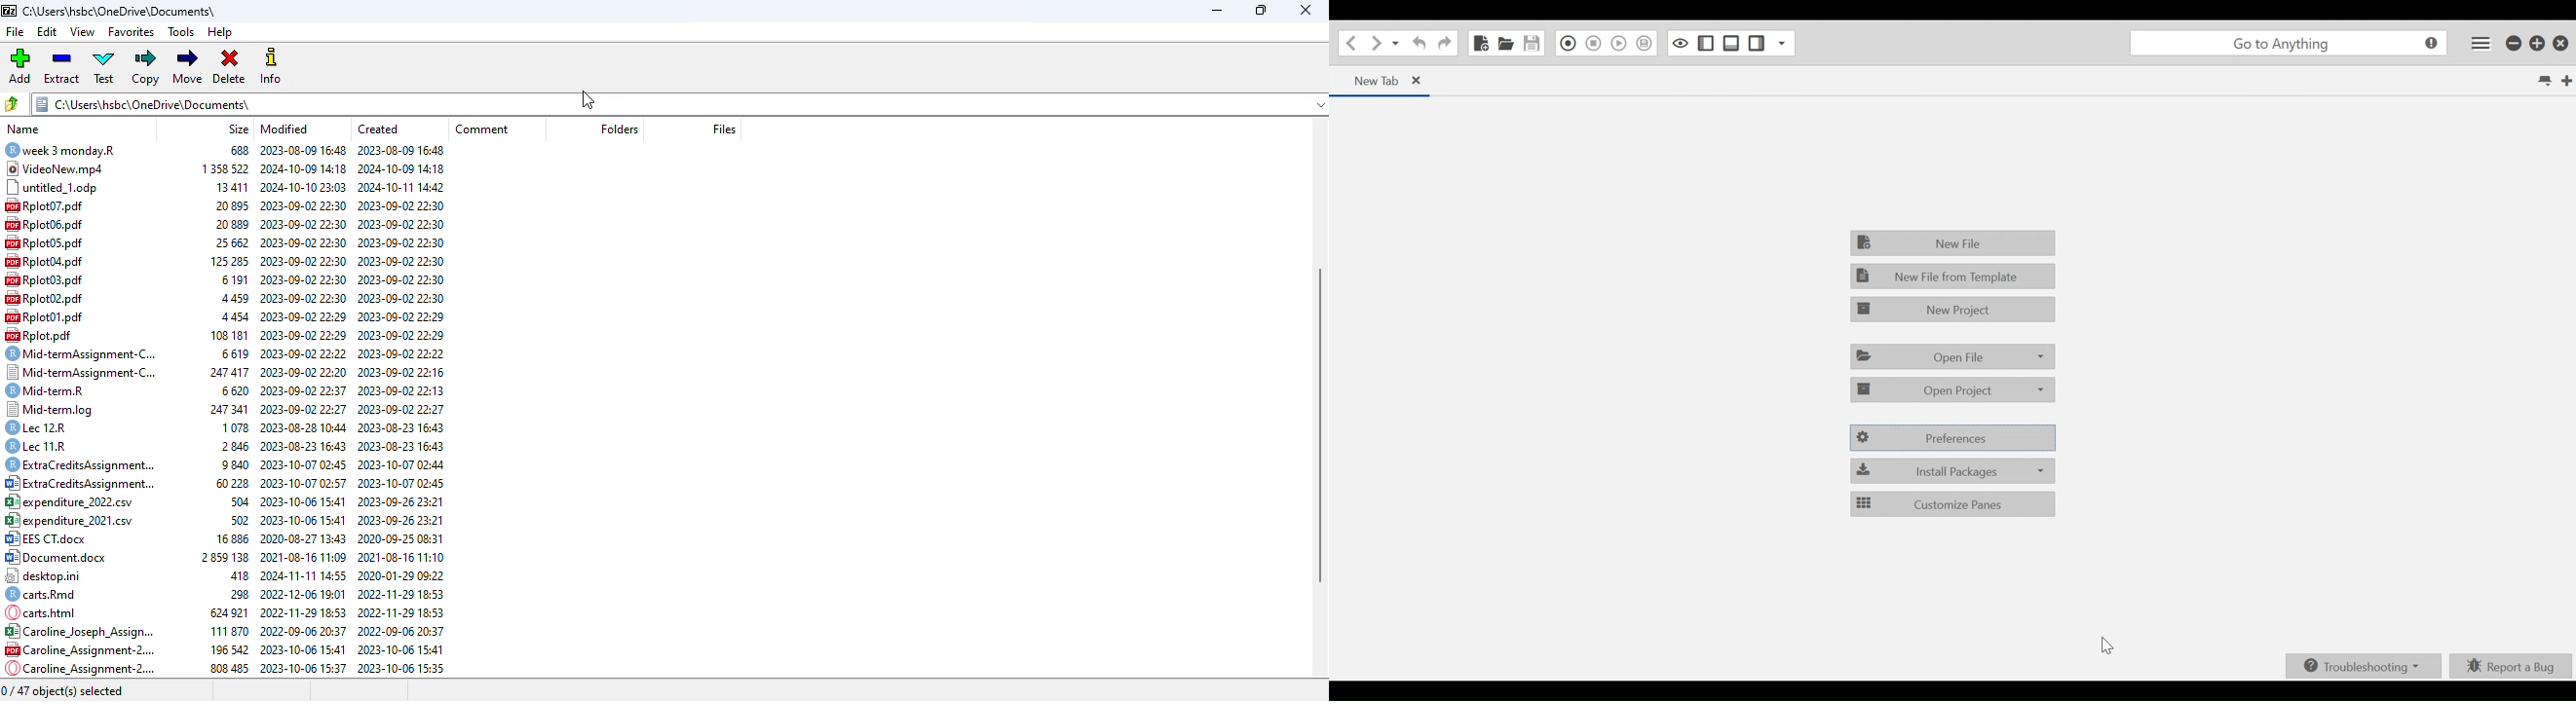  Describe the element at coordinates (84, 32) in the screenshot. I see `view` at that location.